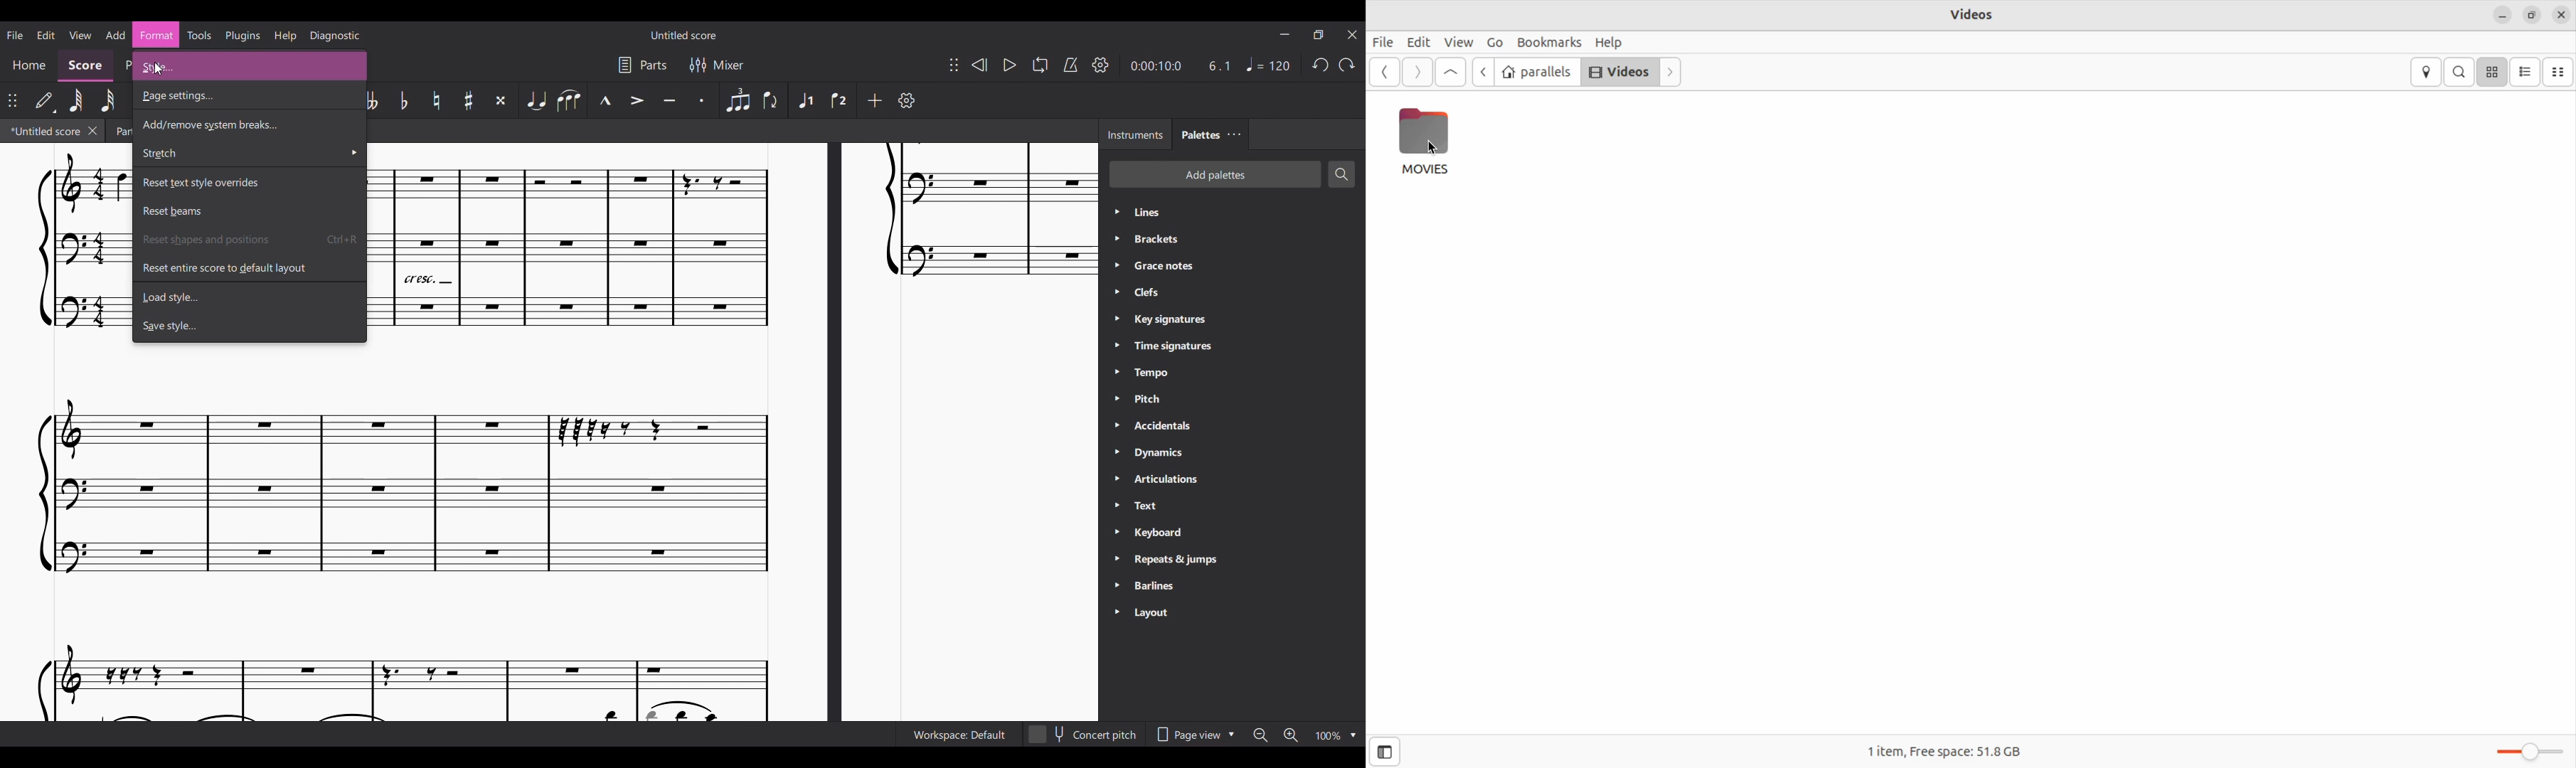 Image resolution: width=2576 pixels, height=784 pixels. Describe the element at coordinates (1352, 35) in the screenshot. I see `Close interface` at that location.